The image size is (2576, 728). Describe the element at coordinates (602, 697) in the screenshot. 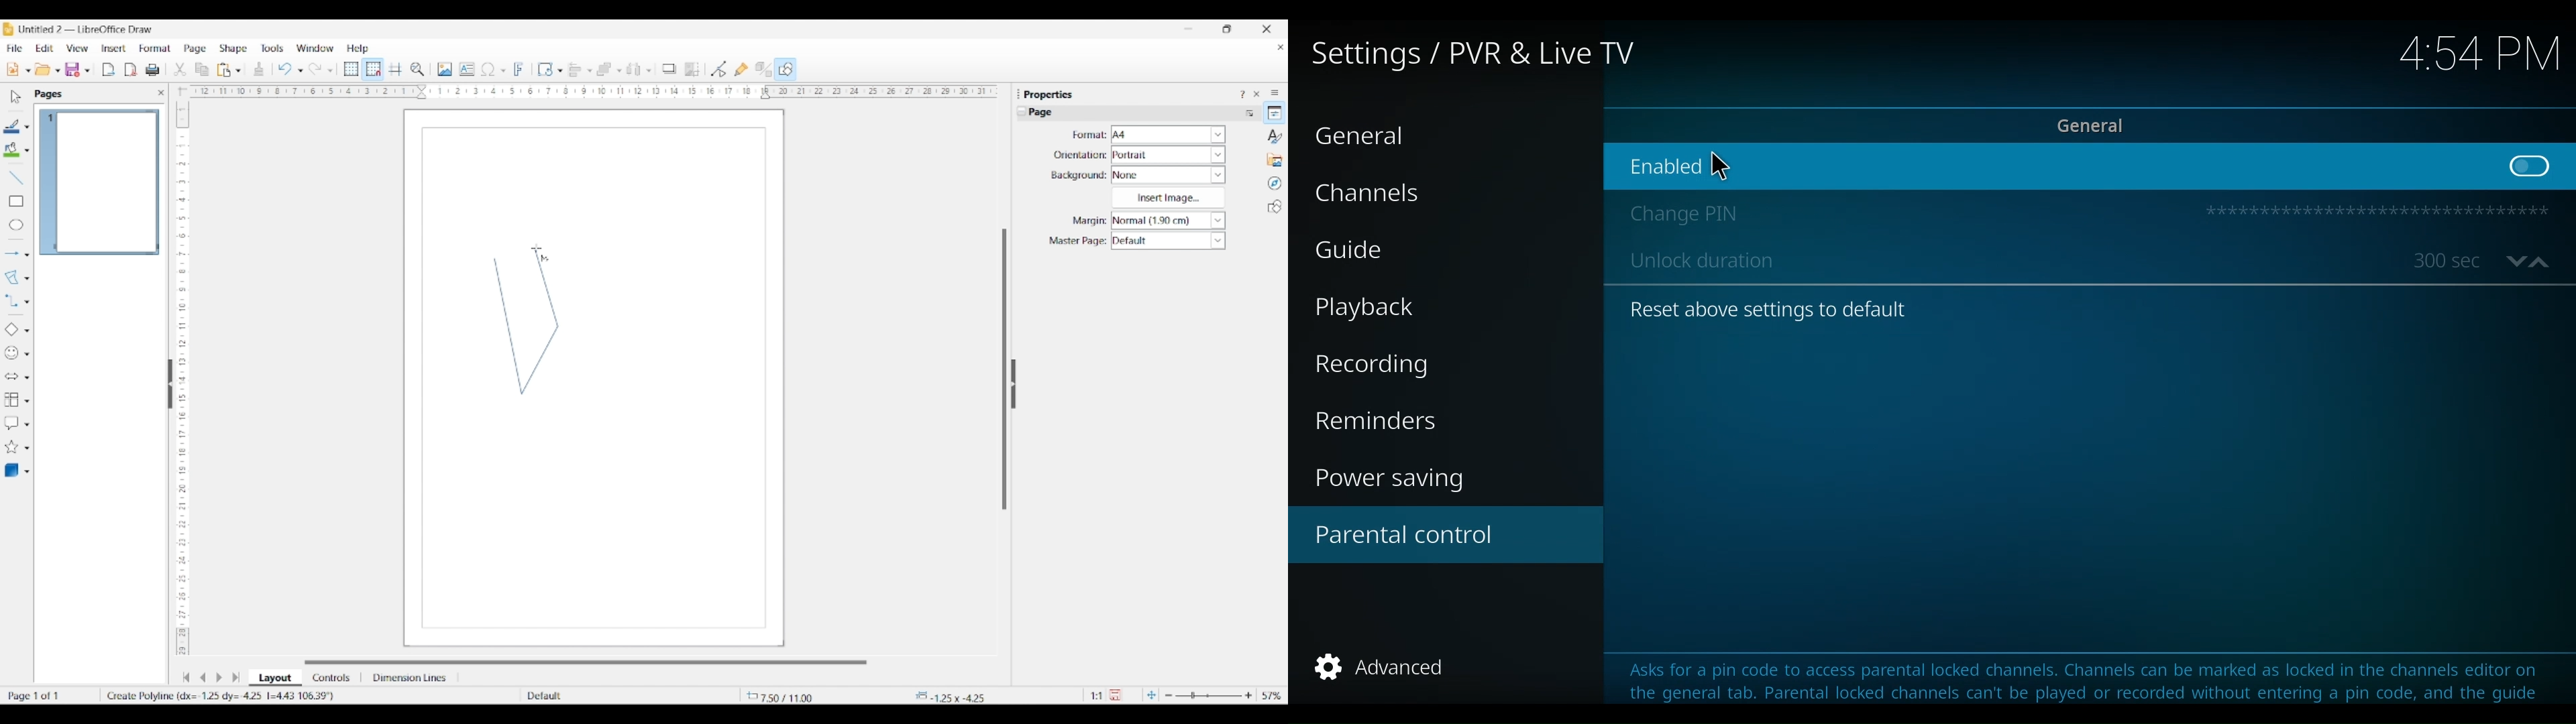

I see `Slide master name` at that location.